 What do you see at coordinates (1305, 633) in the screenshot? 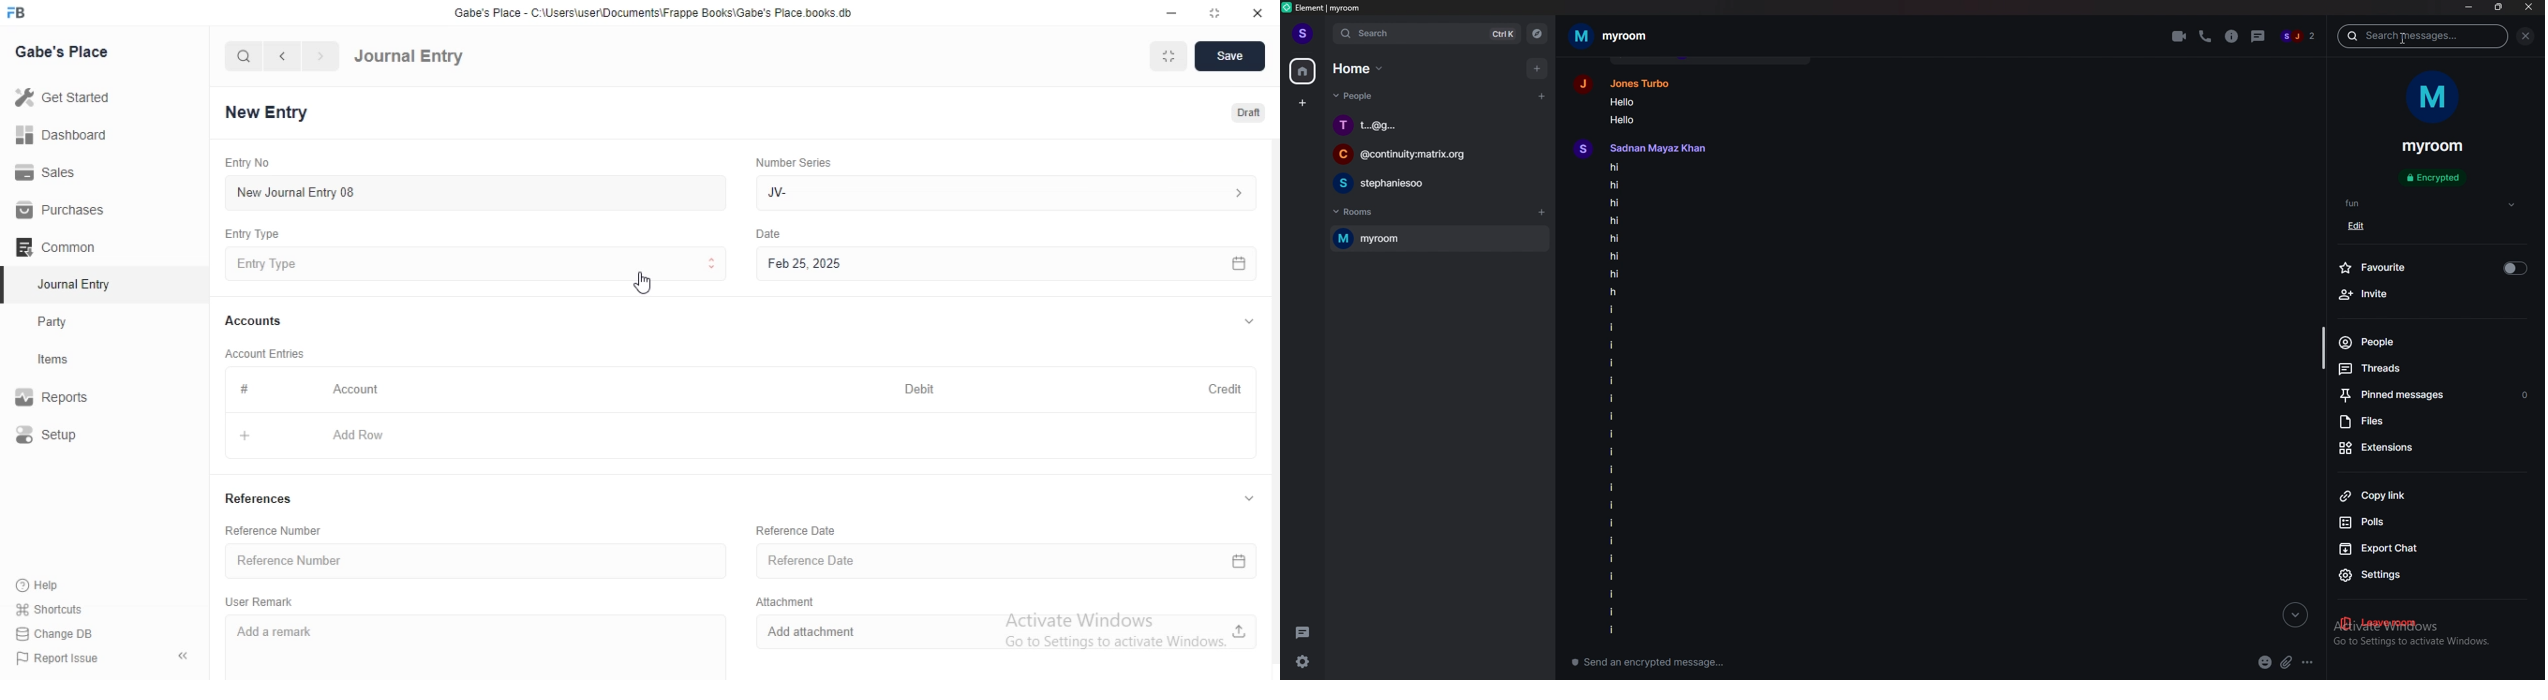
I see `threads` at bounding box center [1305, 633].